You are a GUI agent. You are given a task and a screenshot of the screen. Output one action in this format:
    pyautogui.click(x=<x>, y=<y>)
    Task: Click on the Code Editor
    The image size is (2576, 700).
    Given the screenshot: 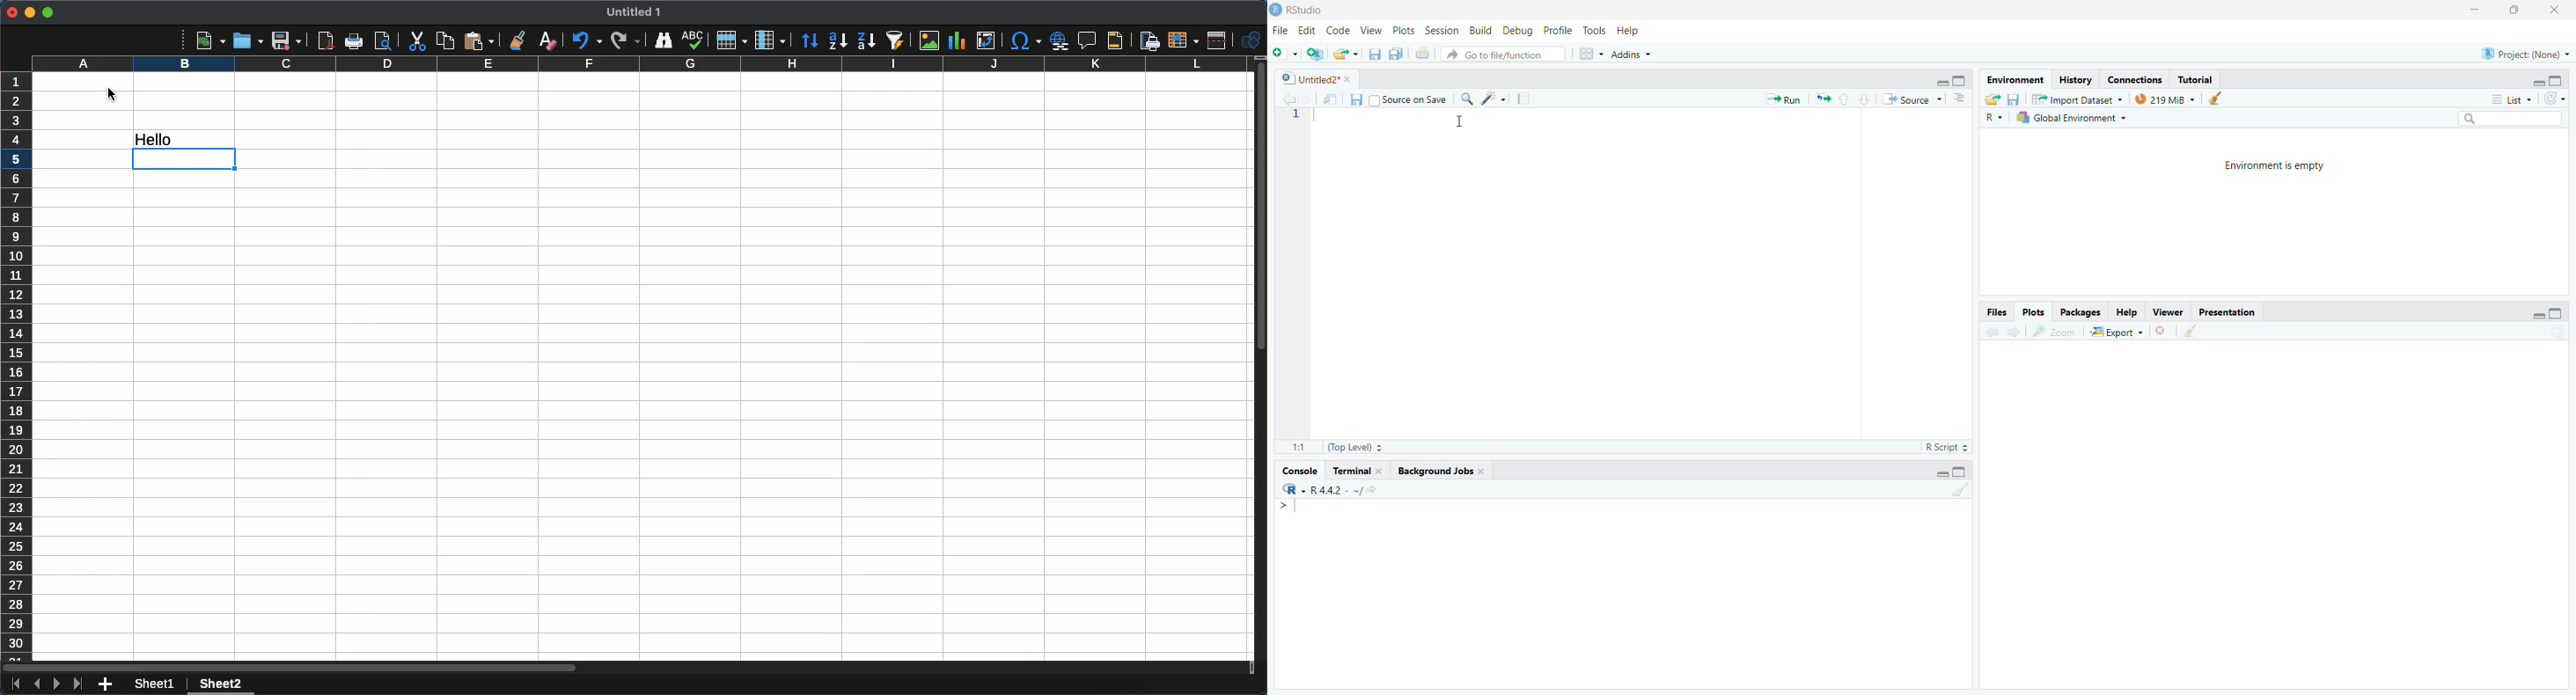 What is the action you would take?
    pyautogui.click(x=1643, y=274)
    